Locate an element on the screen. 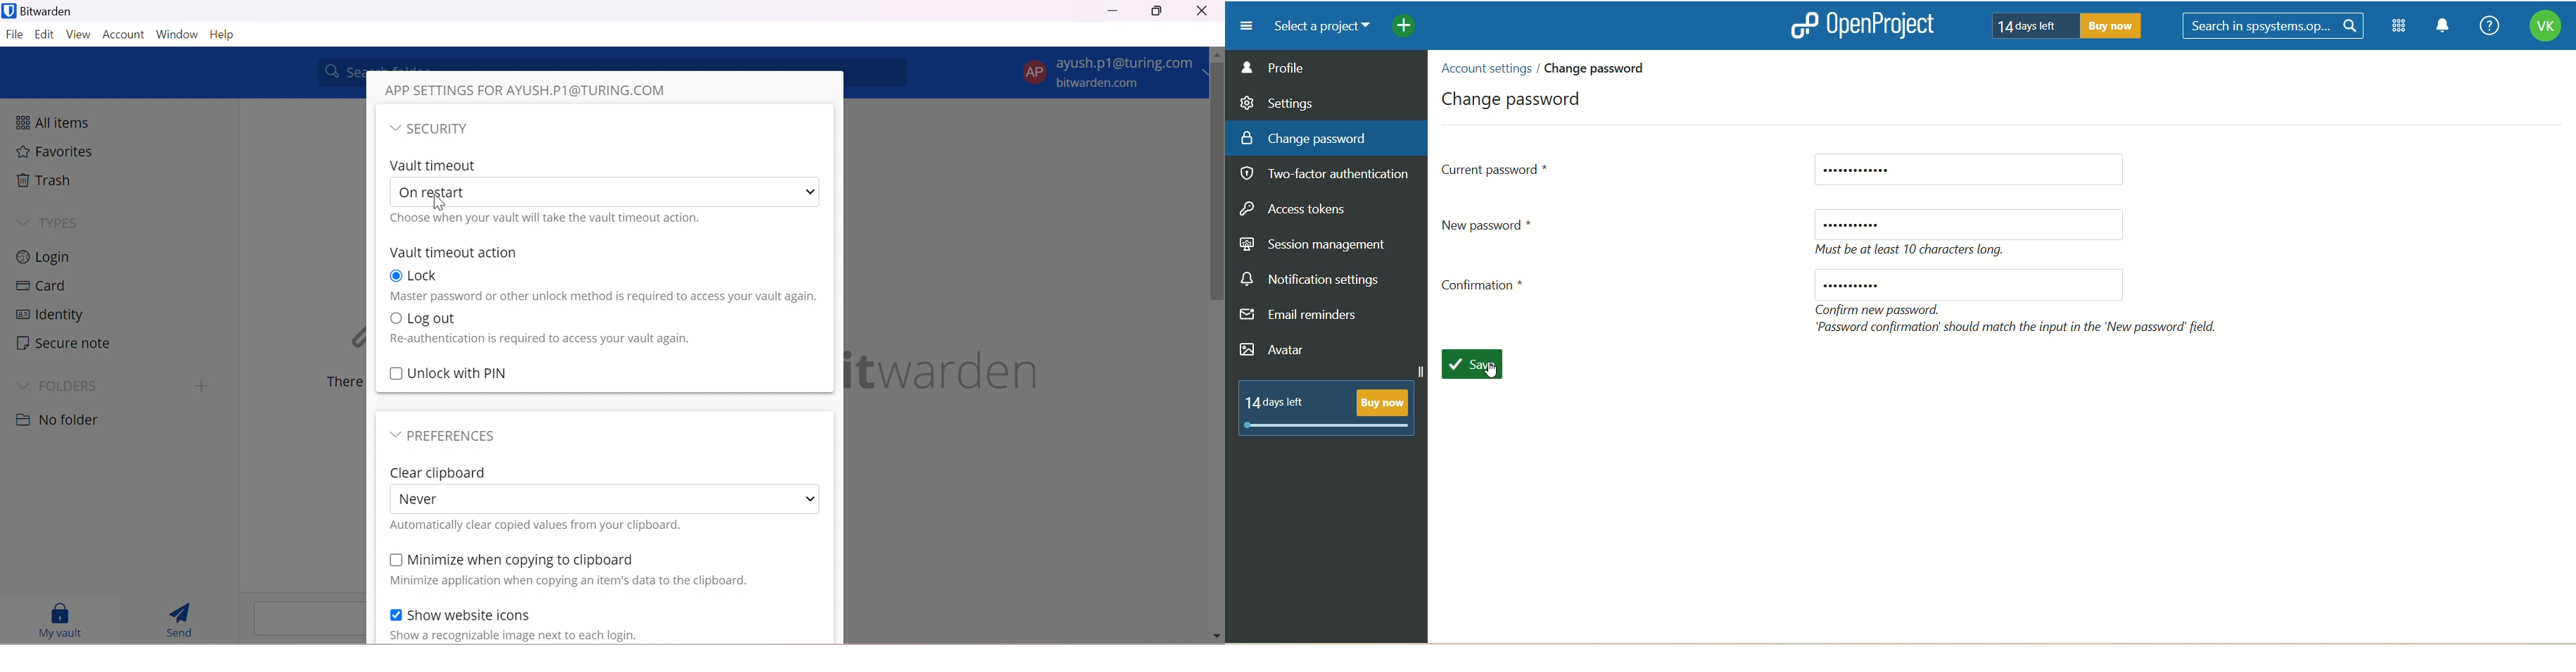  Automatically clear copied values from your clipboard. is located at coordinates (535, 525).